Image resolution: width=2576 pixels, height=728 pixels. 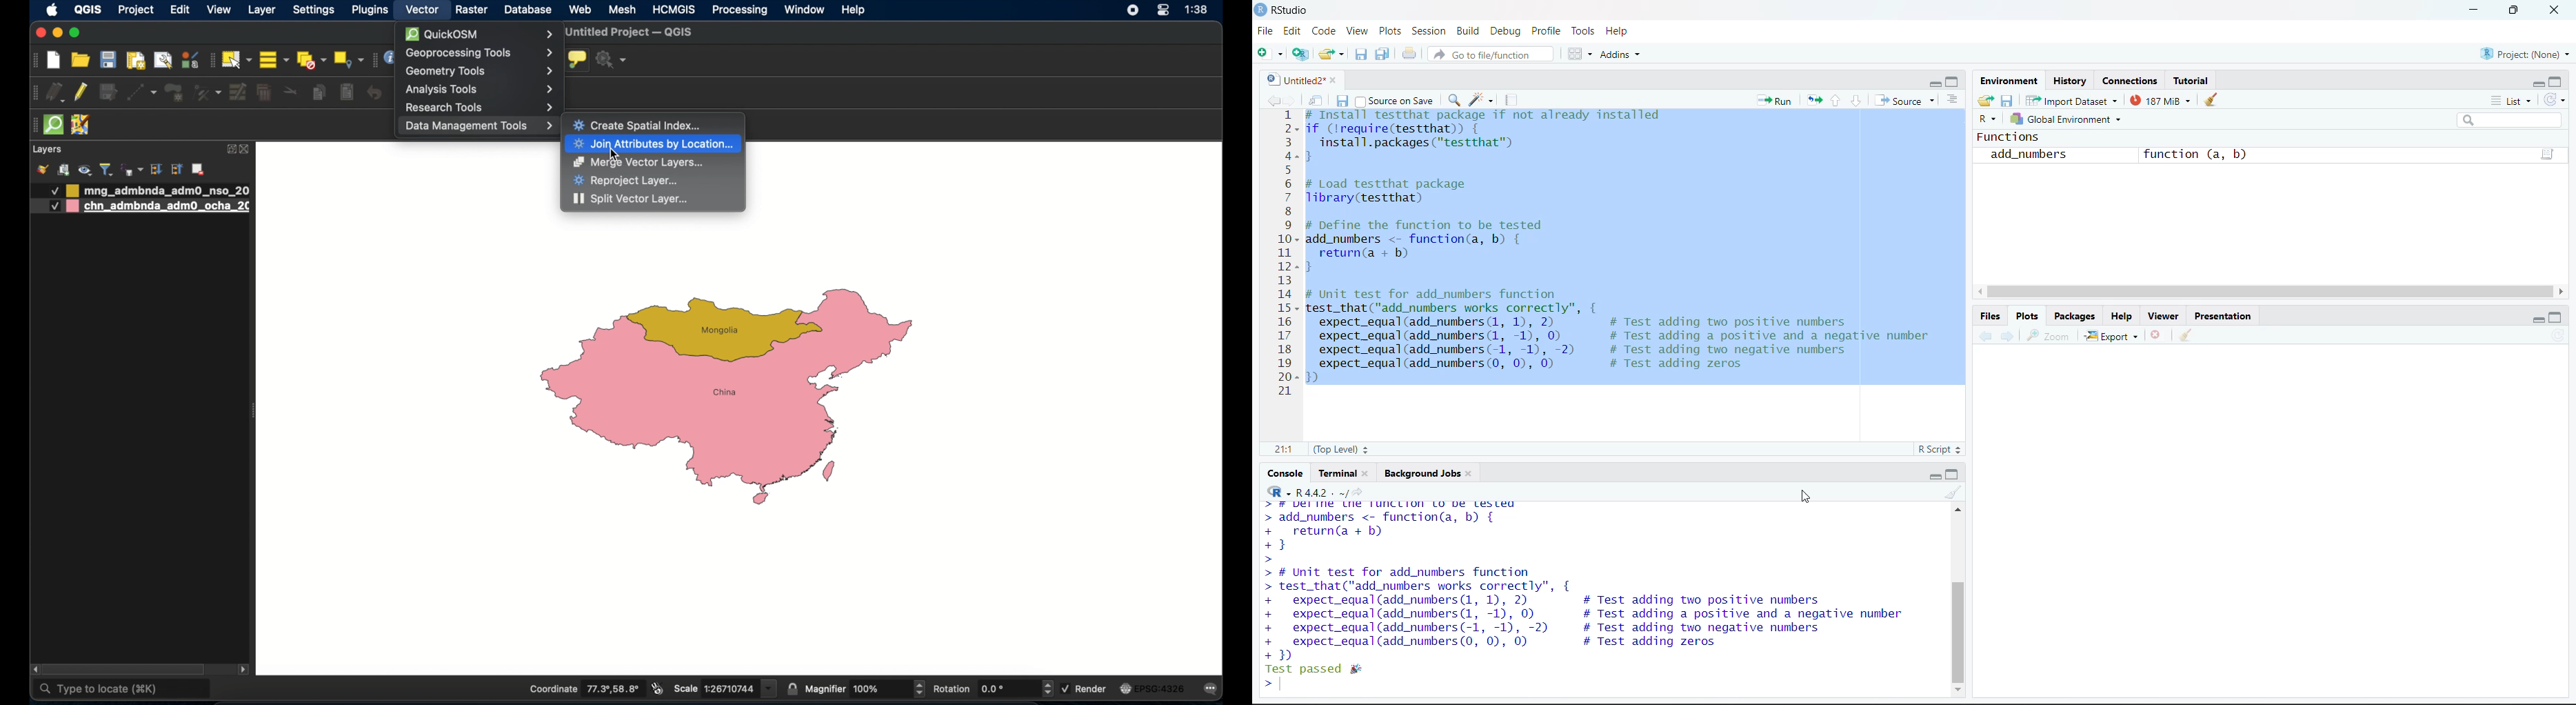 What do you see at coordinates (1985, 102) in the screenshot?
I see `Load workspace` at bounding box center [1985, 102].